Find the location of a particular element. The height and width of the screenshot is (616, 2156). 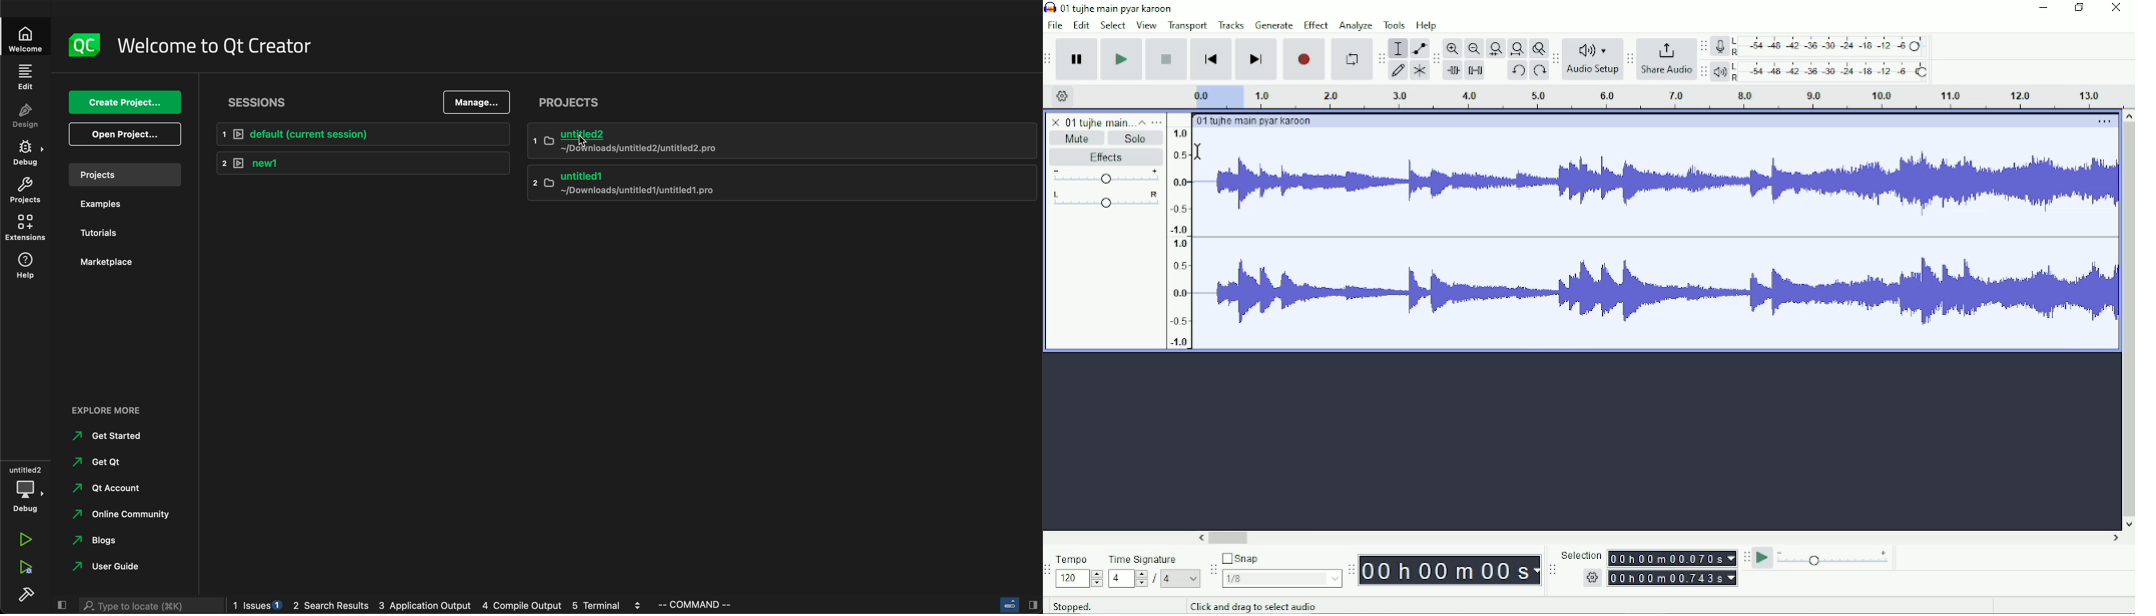

Mute is located at coordinates (1078, 138).